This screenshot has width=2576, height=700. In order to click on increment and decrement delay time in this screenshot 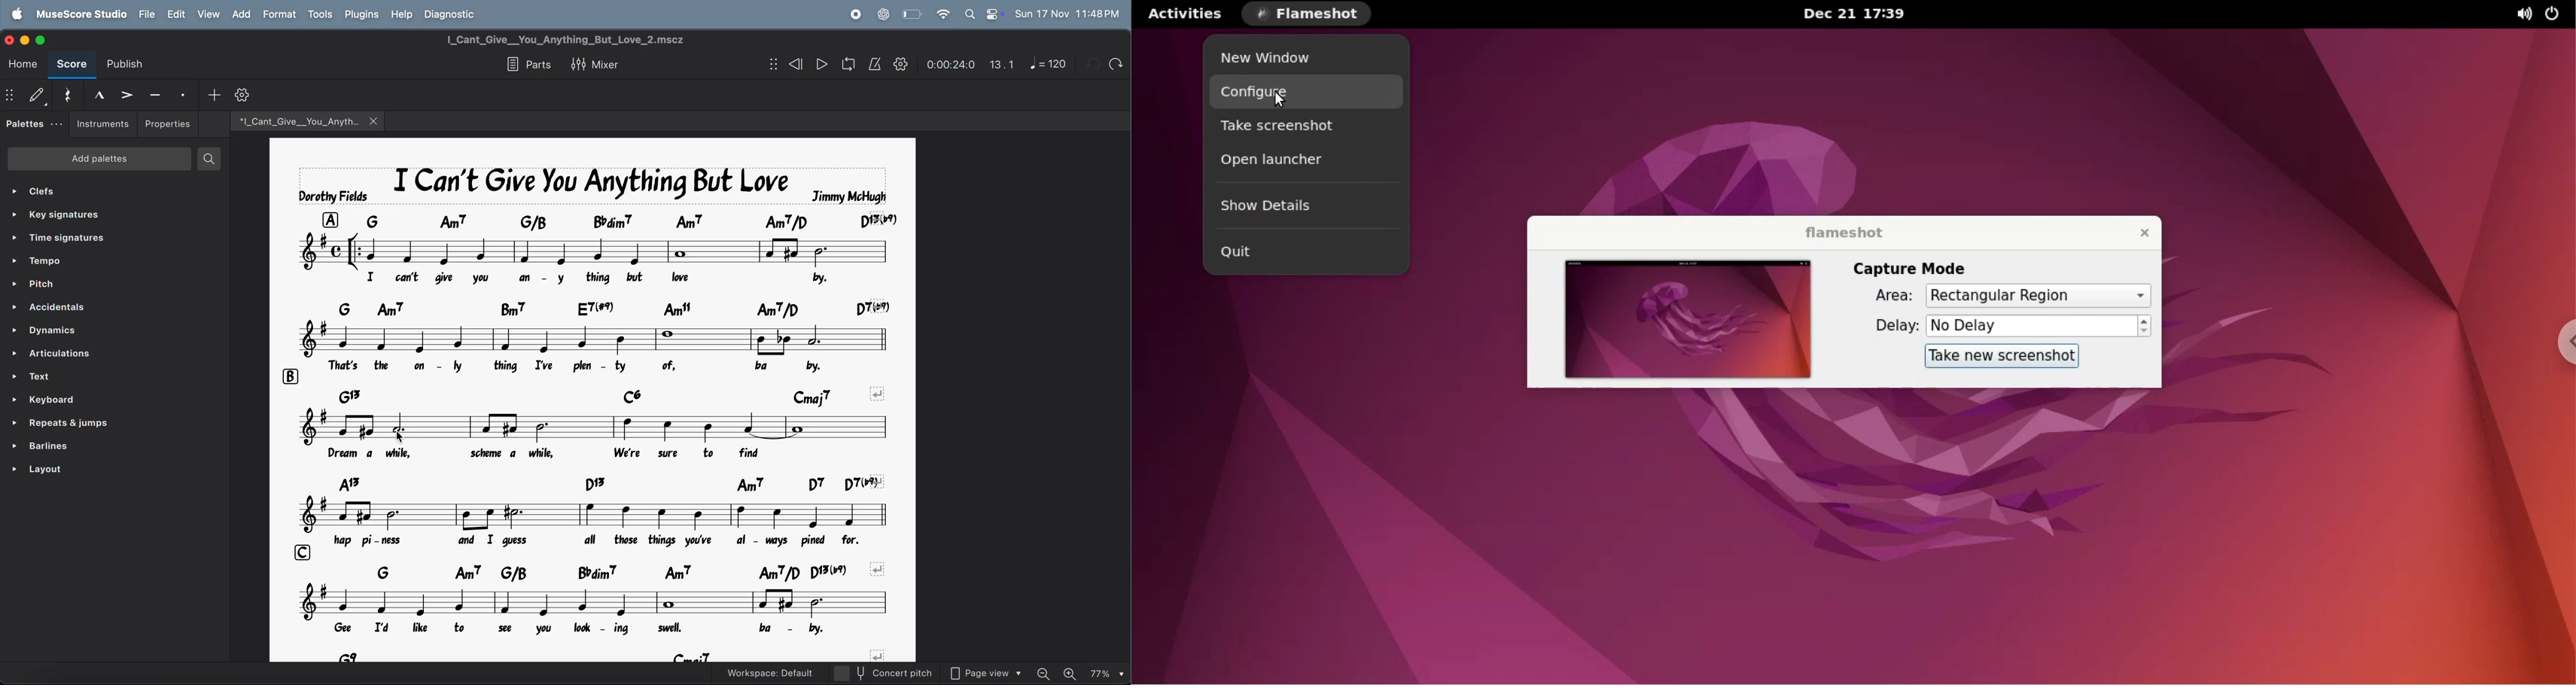, I will do `click(2145, 327)`.